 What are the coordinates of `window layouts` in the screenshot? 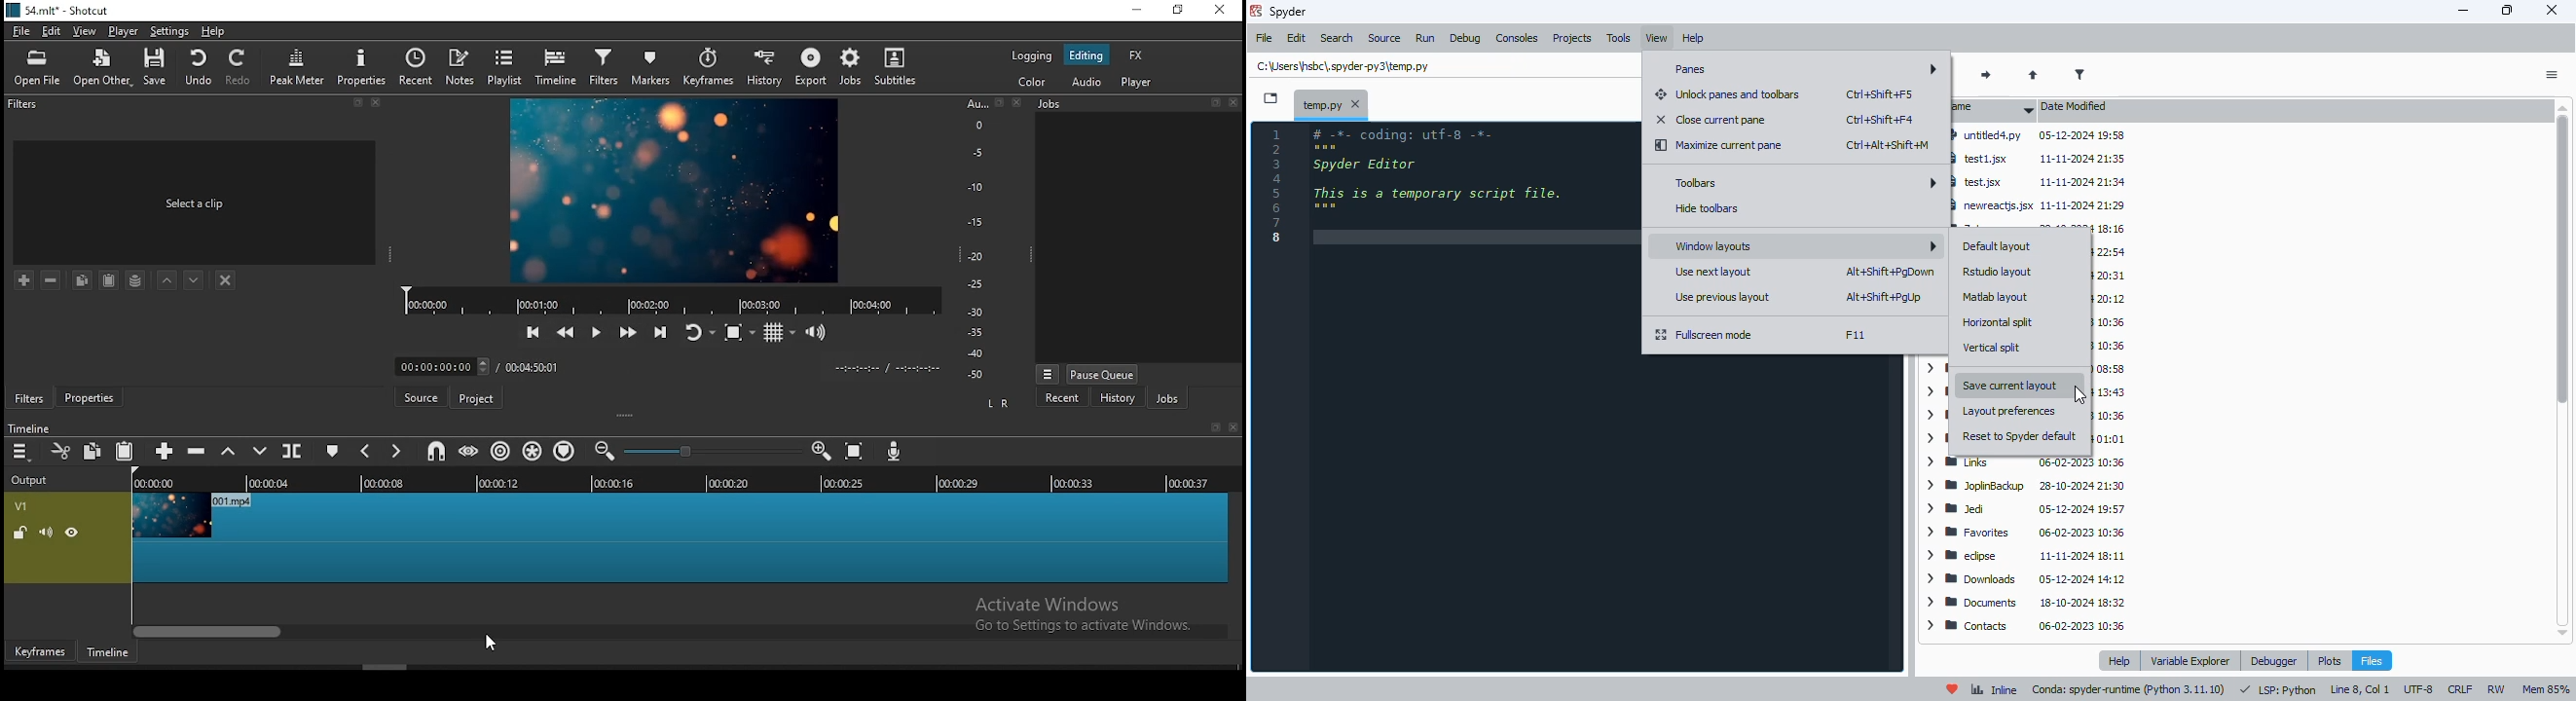 It's located at (1804, 246).